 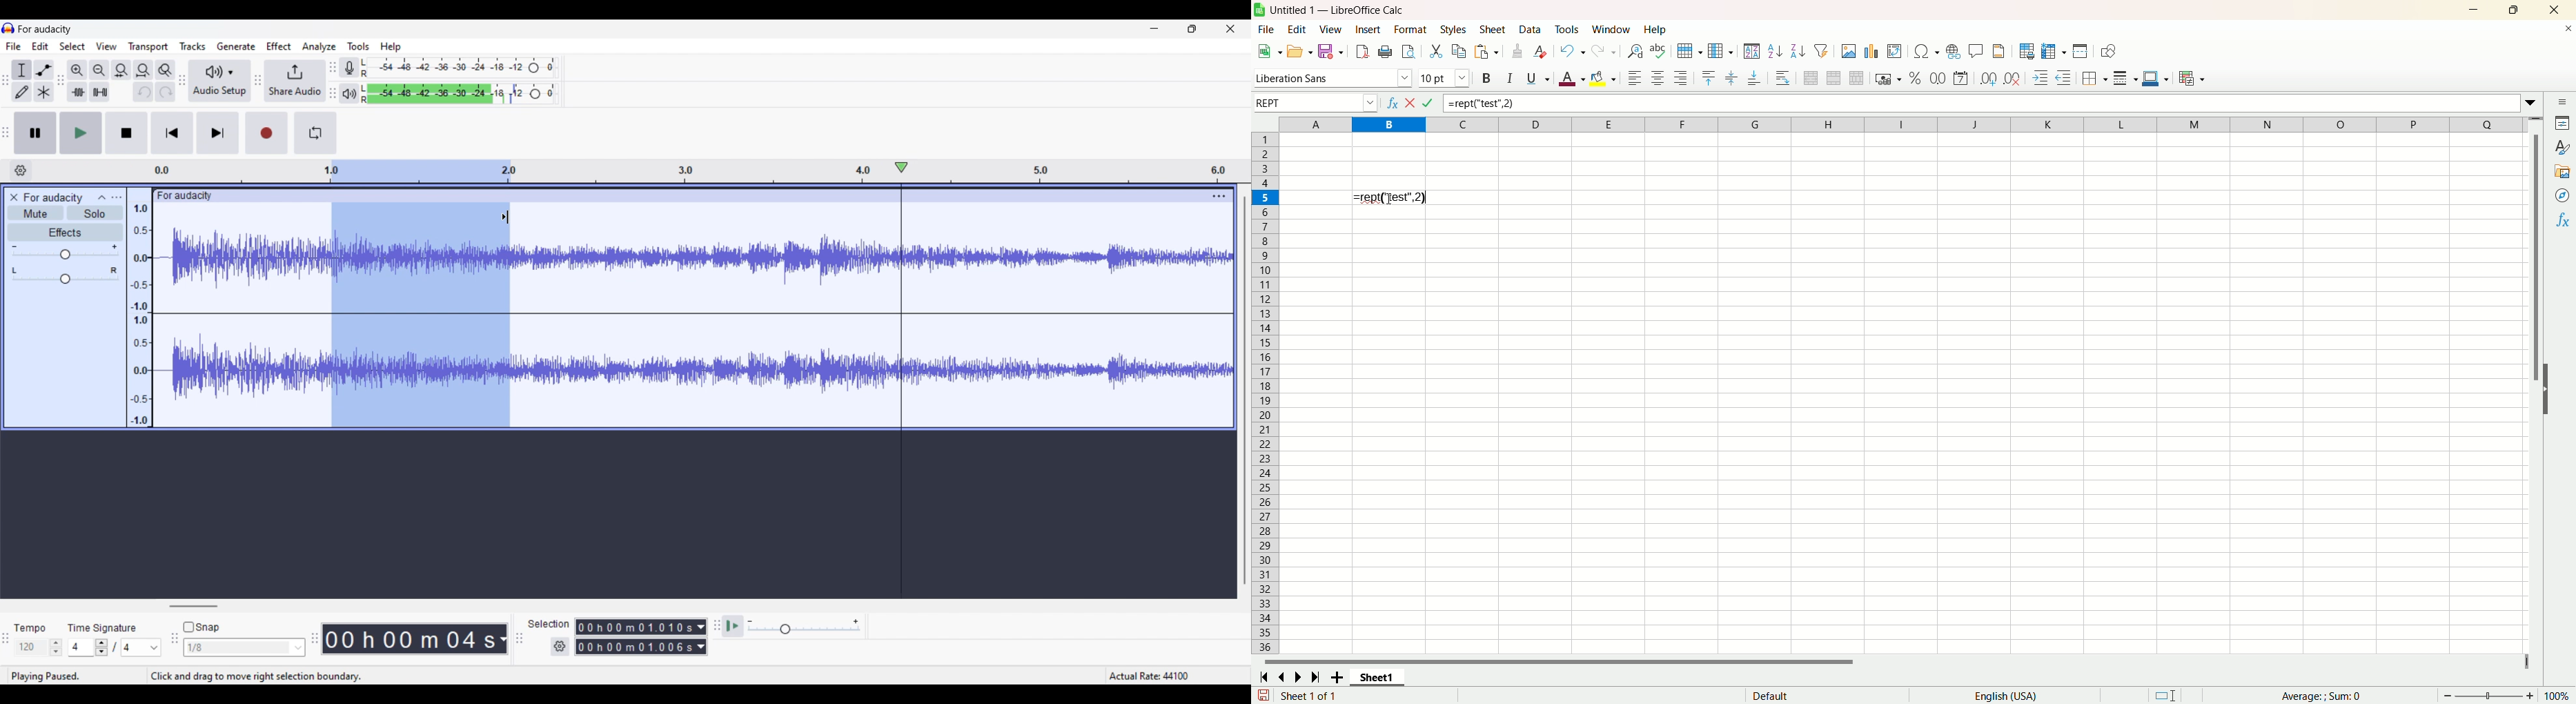 I want to click on undo, so click(x=1571, y=51).